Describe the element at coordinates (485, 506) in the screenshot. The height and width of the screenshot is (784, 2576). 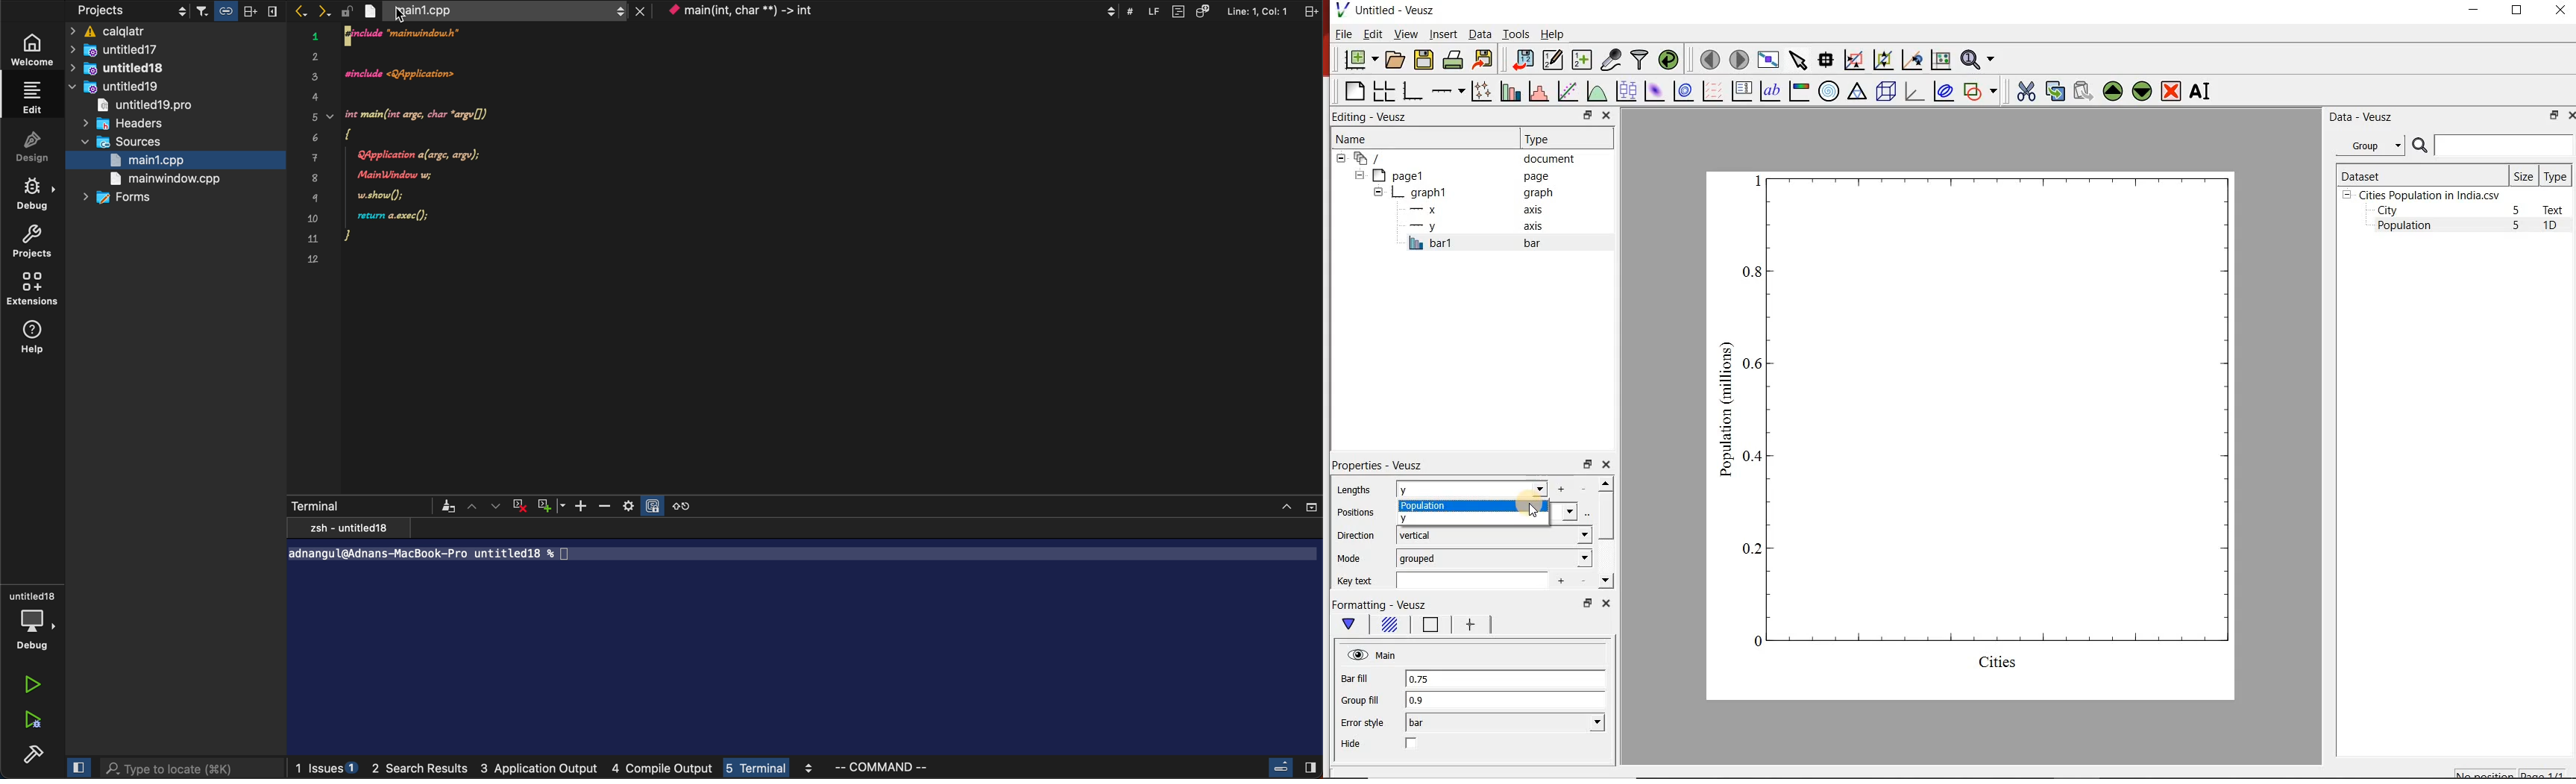
I see `arrows` at that location.